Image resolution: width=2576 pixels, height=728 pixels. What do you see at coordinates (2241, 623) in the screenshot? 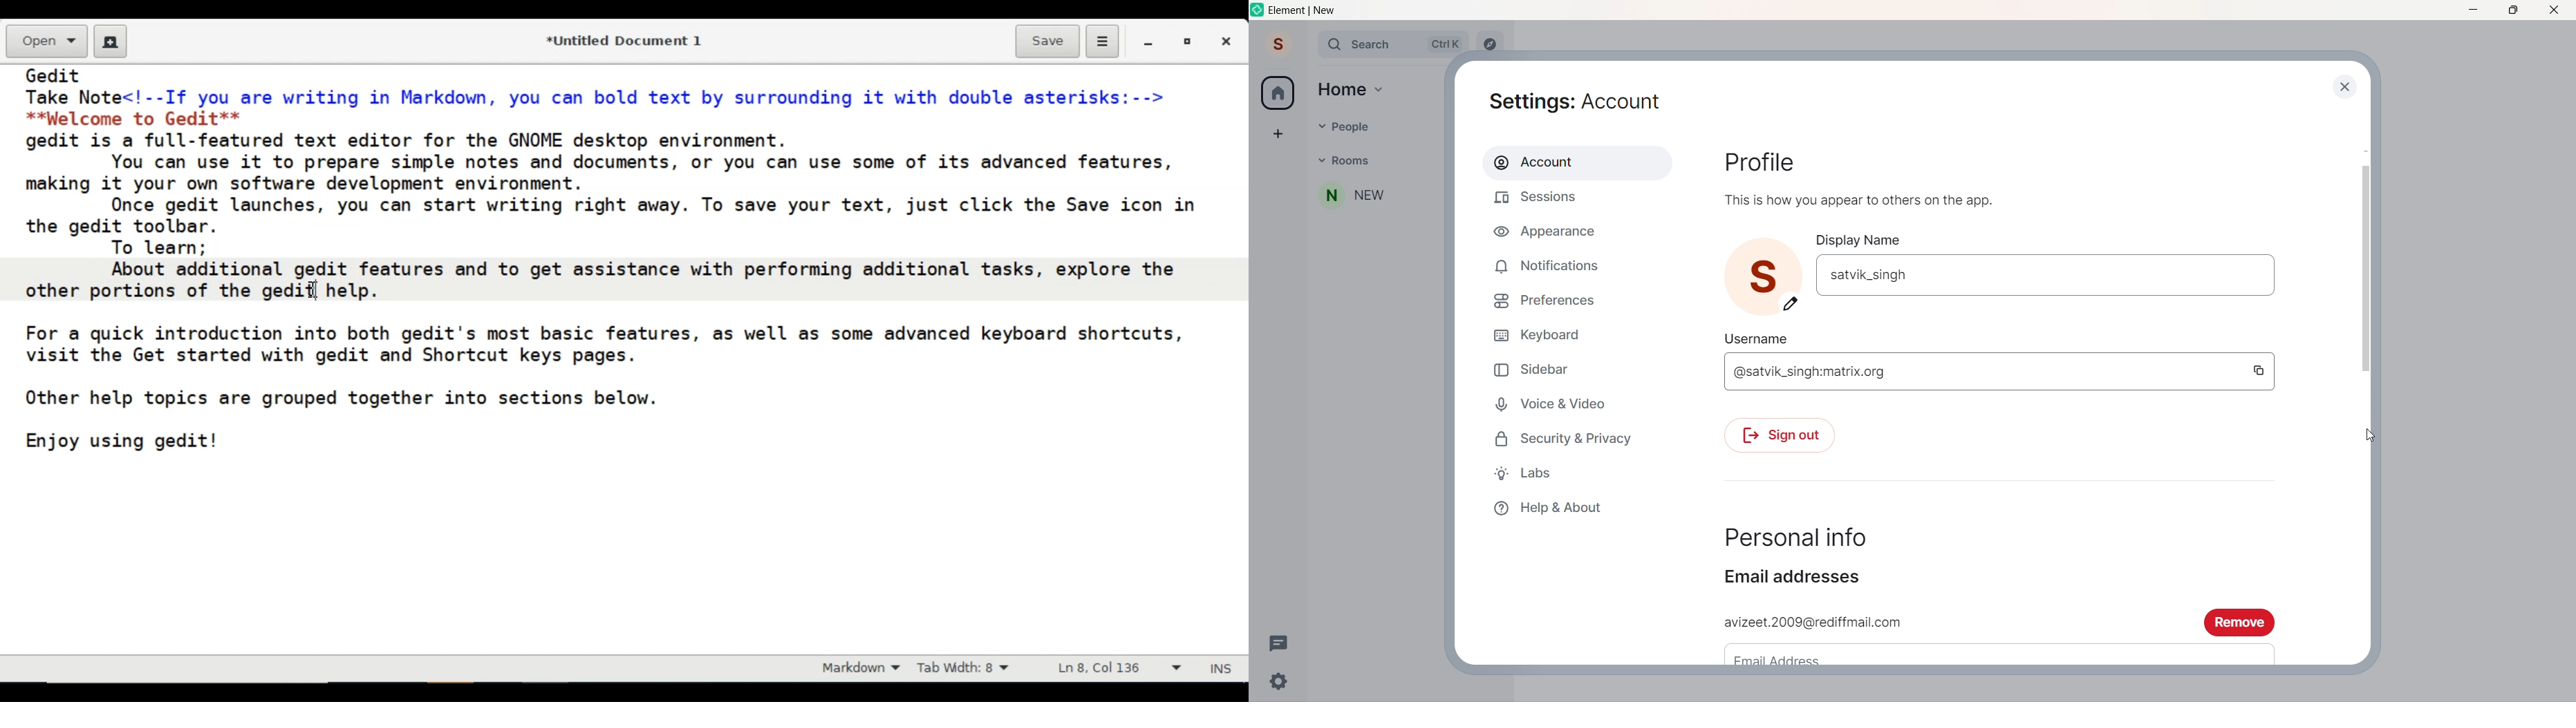
I see `Remove` at bounding box center [2241, 623].